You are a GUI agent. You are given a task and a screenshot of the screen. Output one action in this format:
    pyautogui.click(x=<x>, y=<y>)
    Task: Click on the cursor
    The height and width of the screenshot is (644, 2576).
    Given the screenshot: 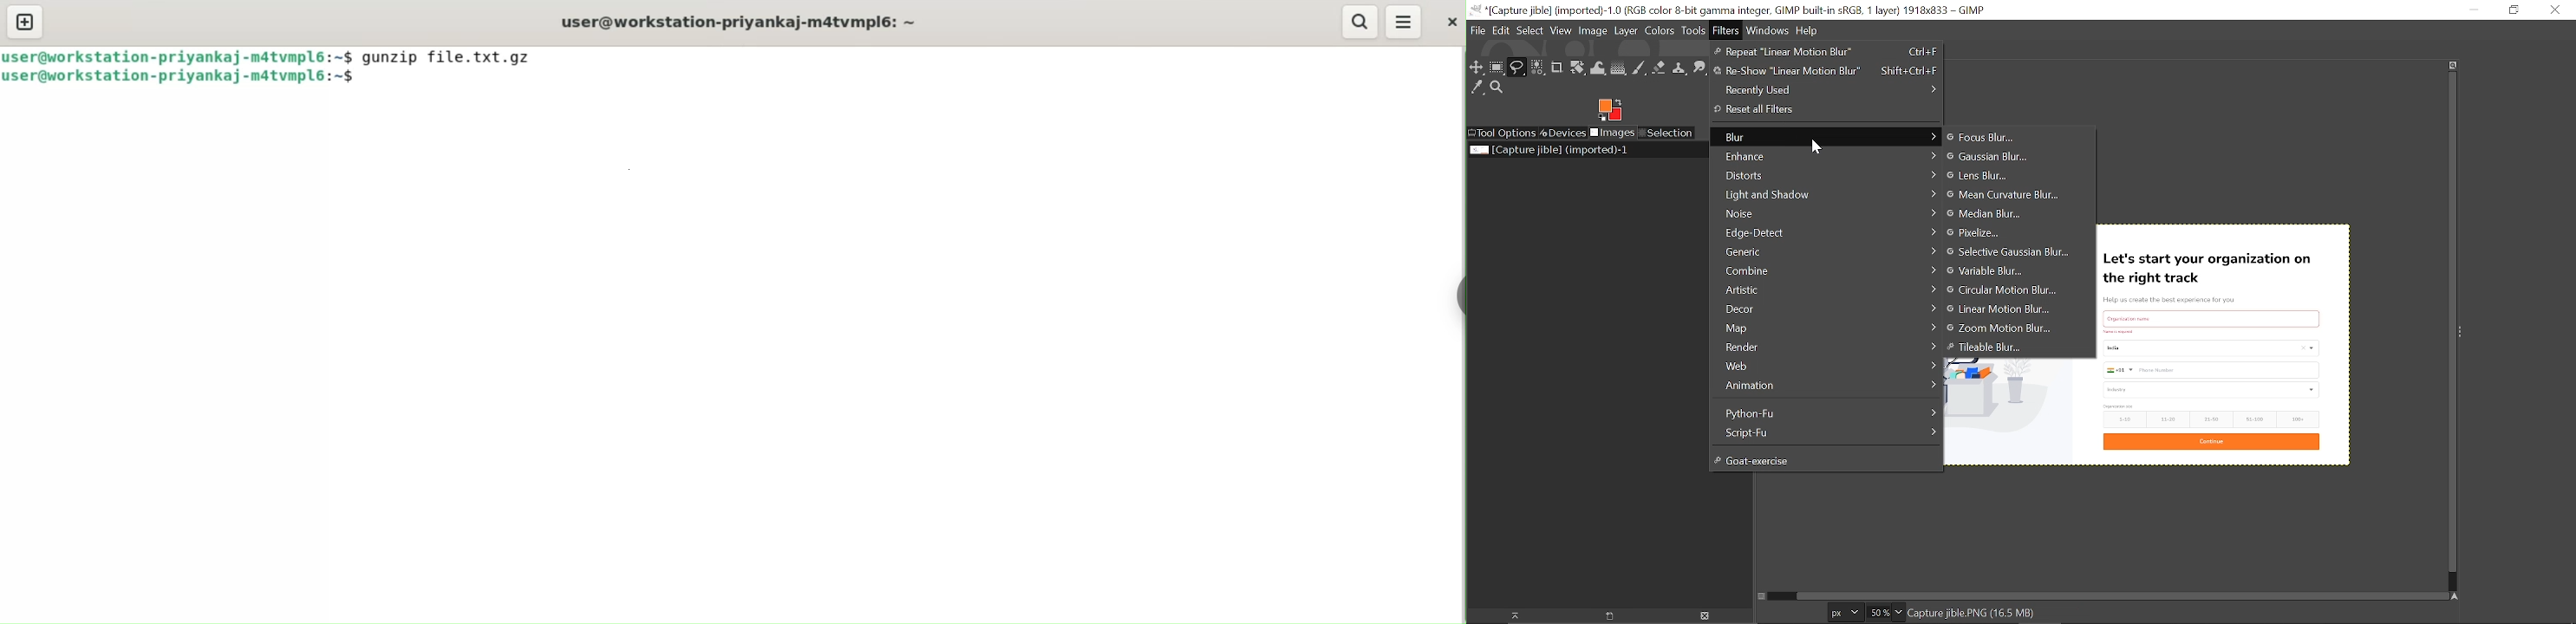 What is the action you would take?
    pyautogui.click(x=359, y=83)
    